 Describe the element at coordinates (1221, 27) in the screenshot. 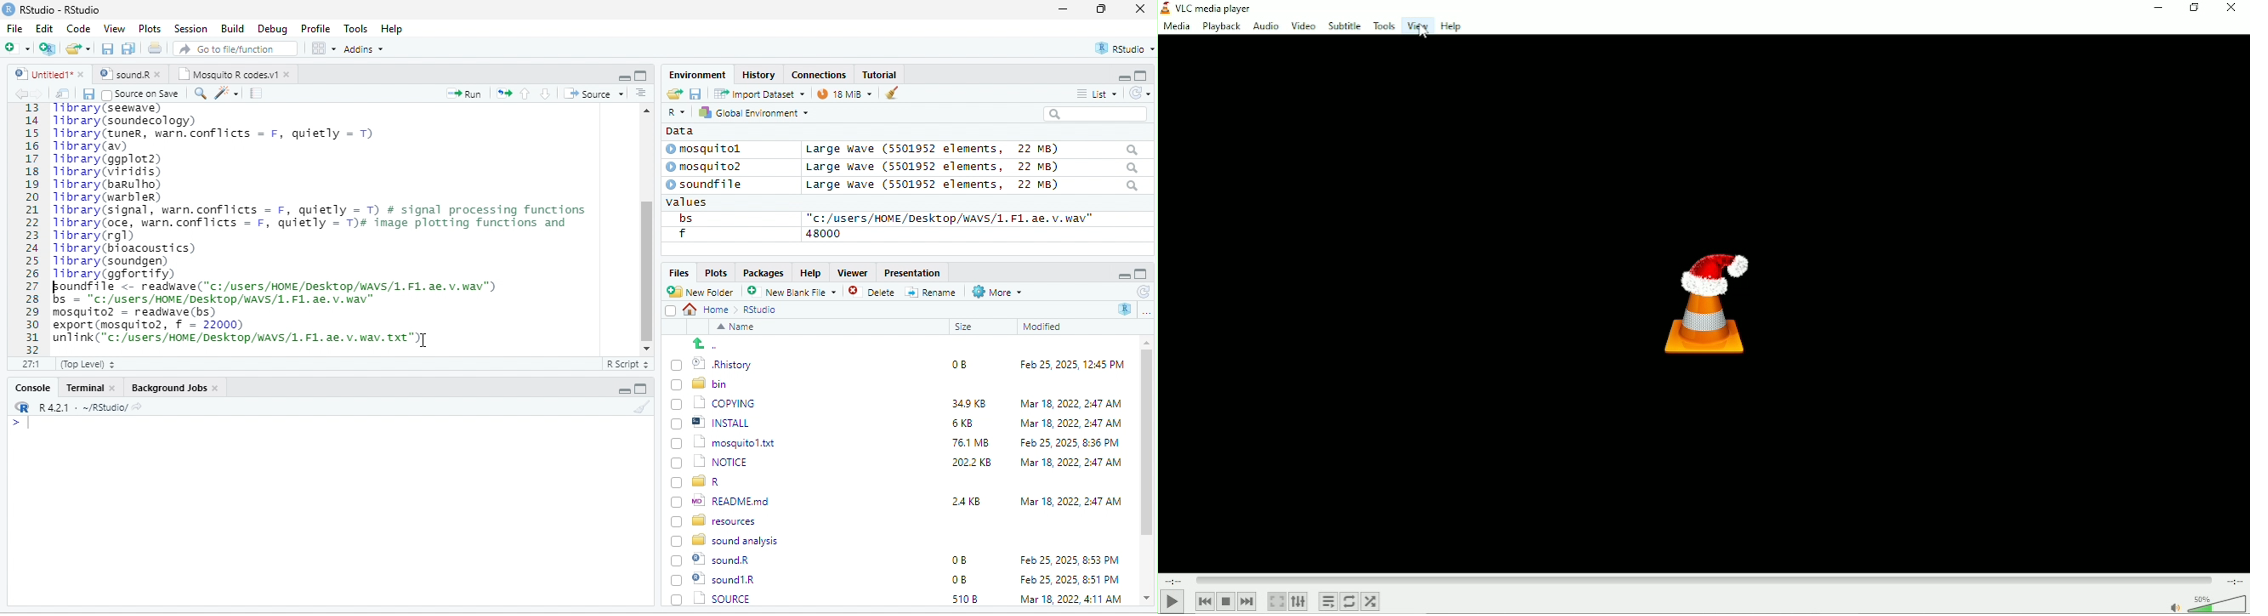

I see `Playback` at that location.